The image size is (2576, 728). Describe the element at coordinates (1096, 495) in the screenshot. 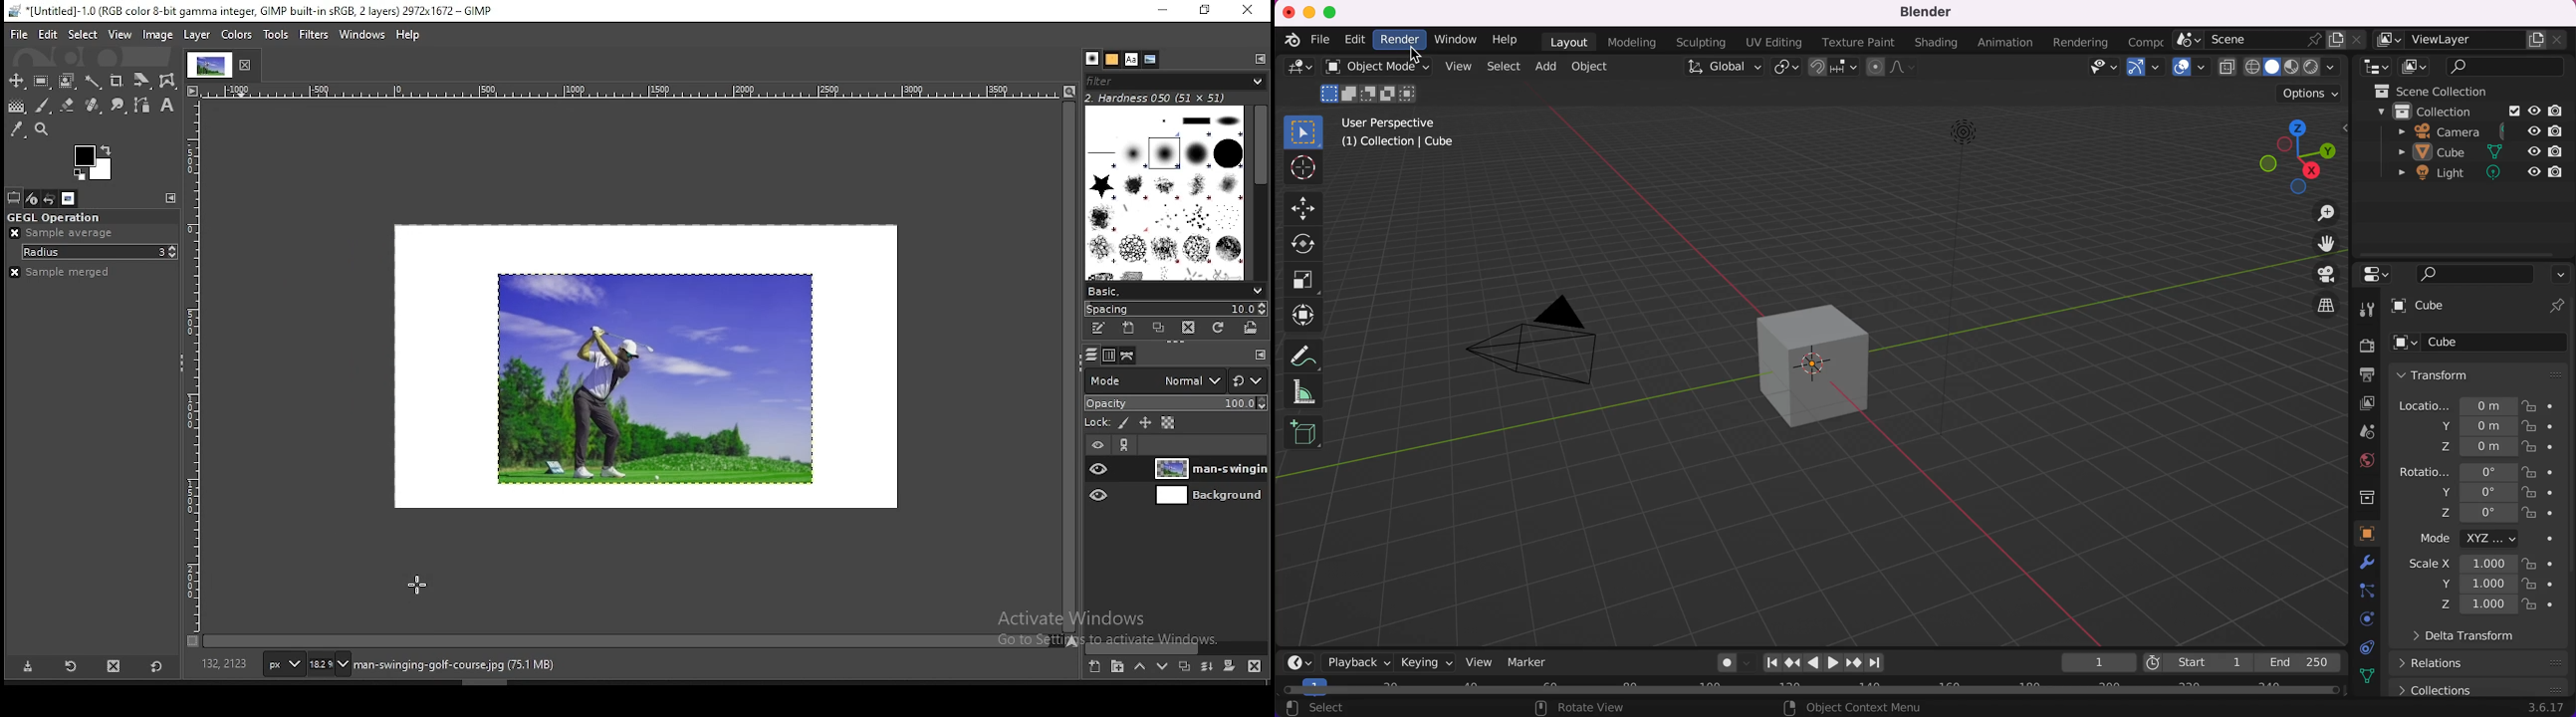

I see `layer visibility on/off` at that location.